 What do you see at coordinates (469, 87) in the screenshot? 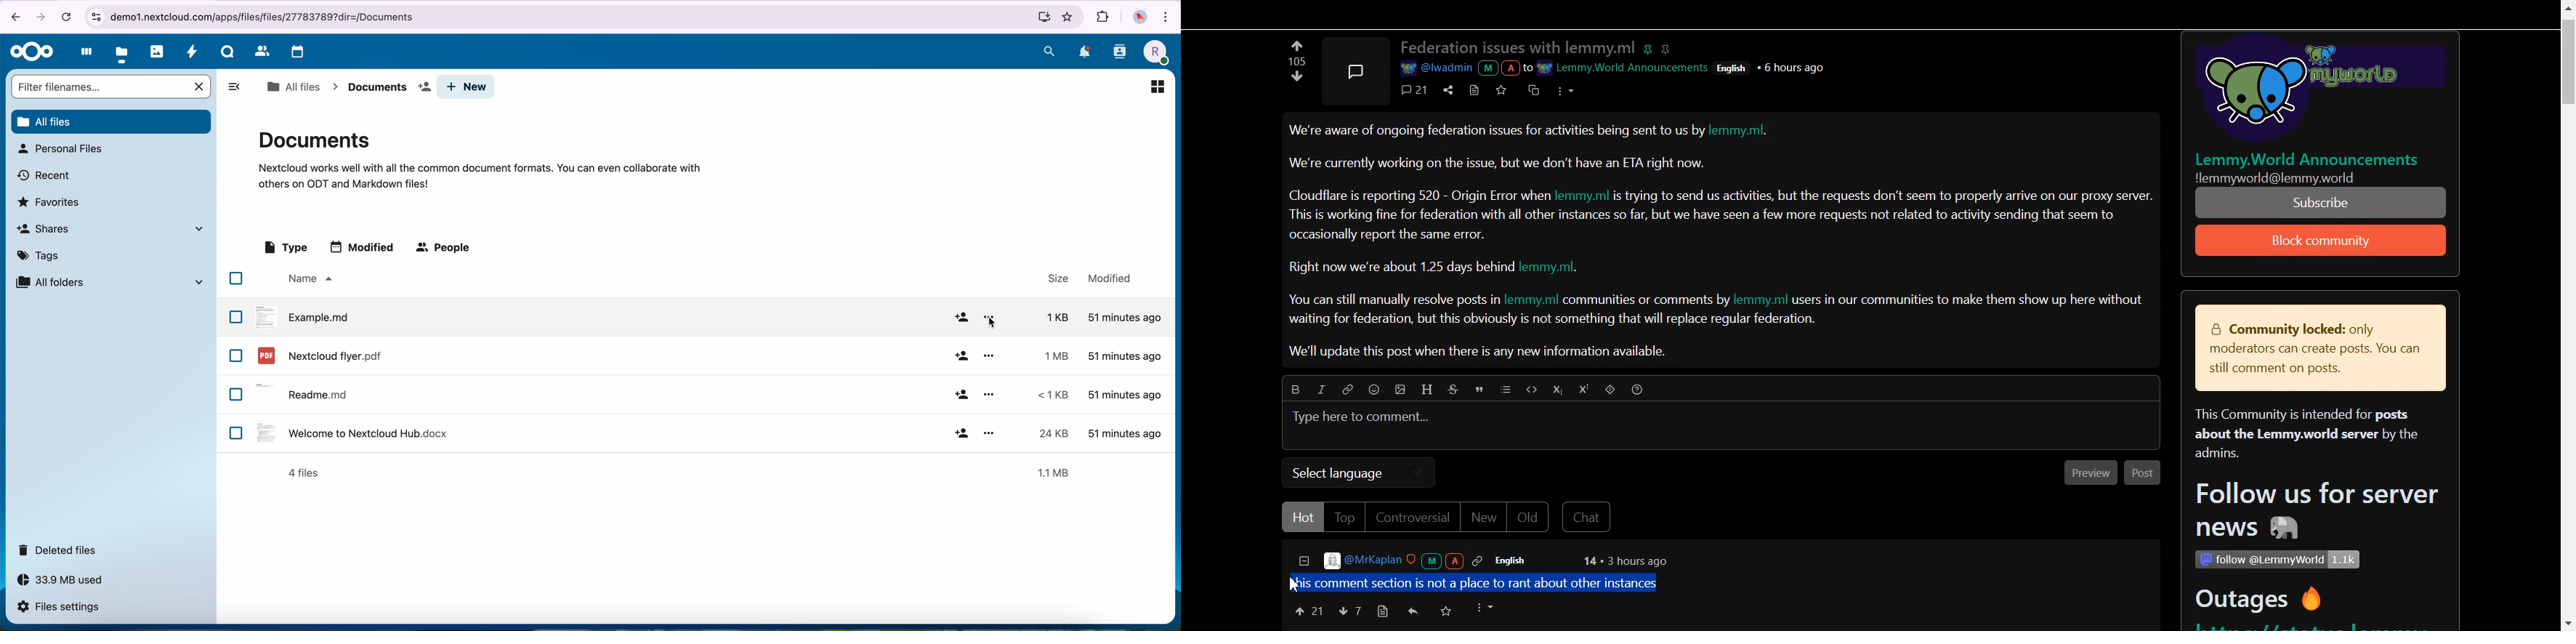
I see `new button` at bounding box center [469, 87].